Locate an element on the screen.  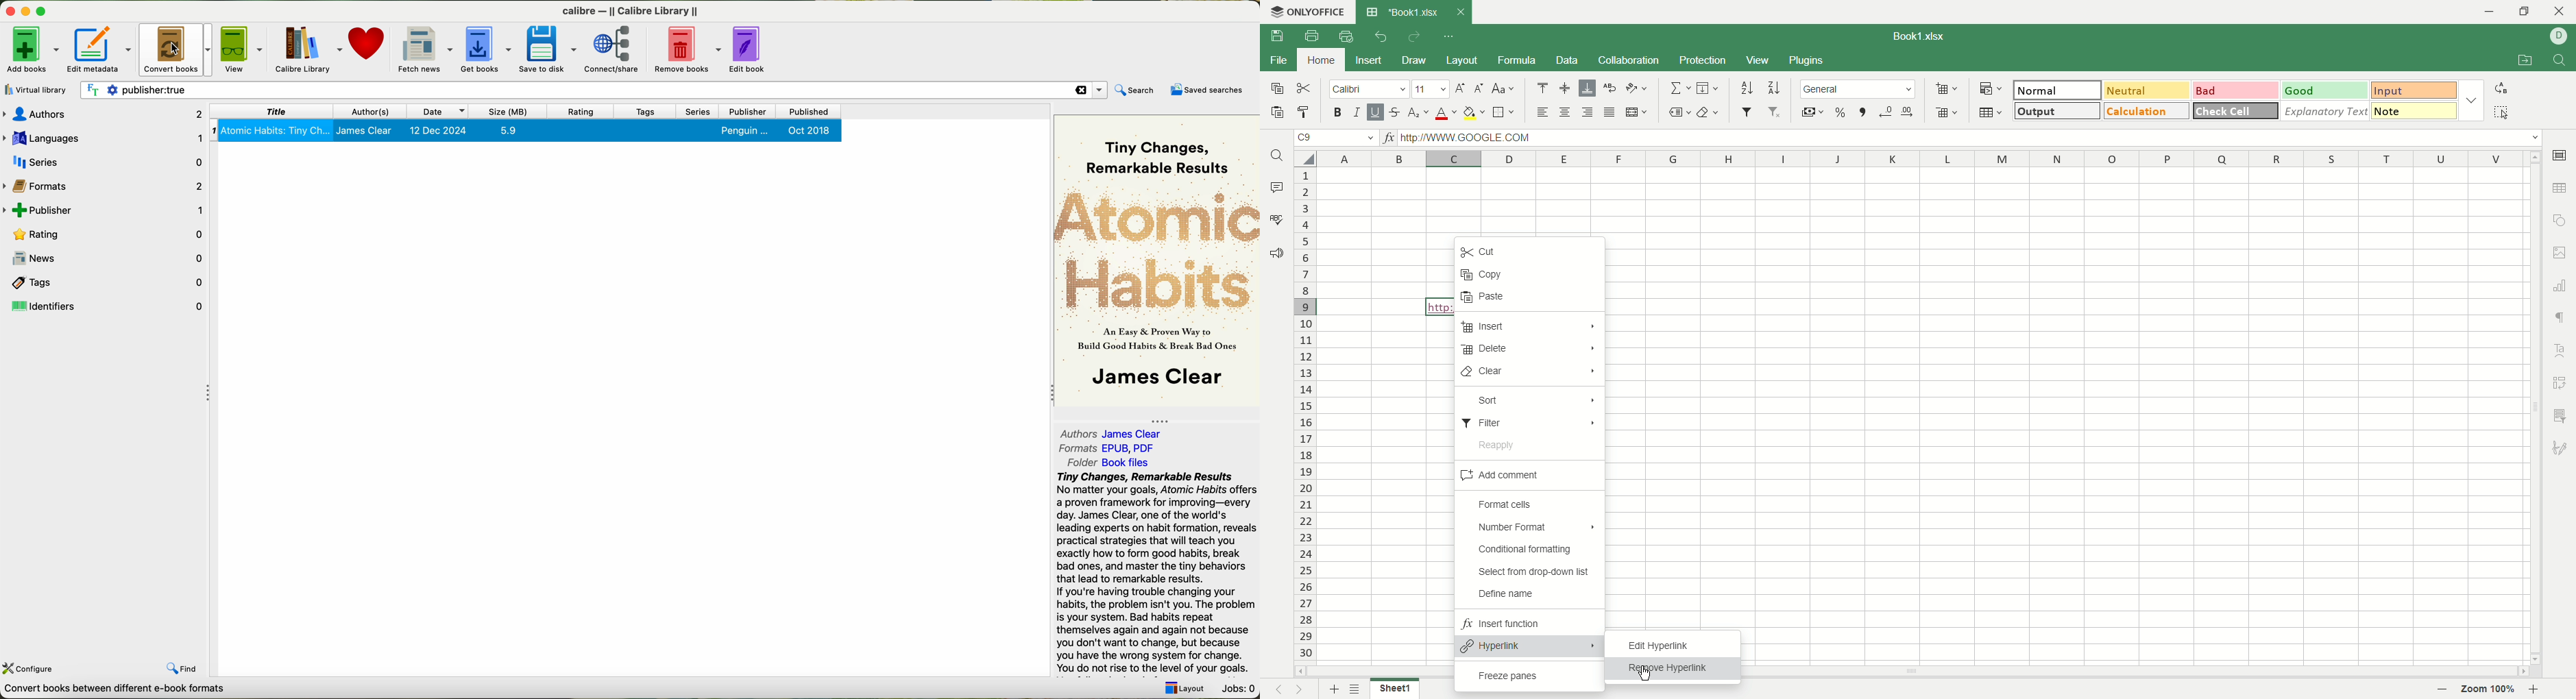
image settings is located at coordinates (2562, 253).